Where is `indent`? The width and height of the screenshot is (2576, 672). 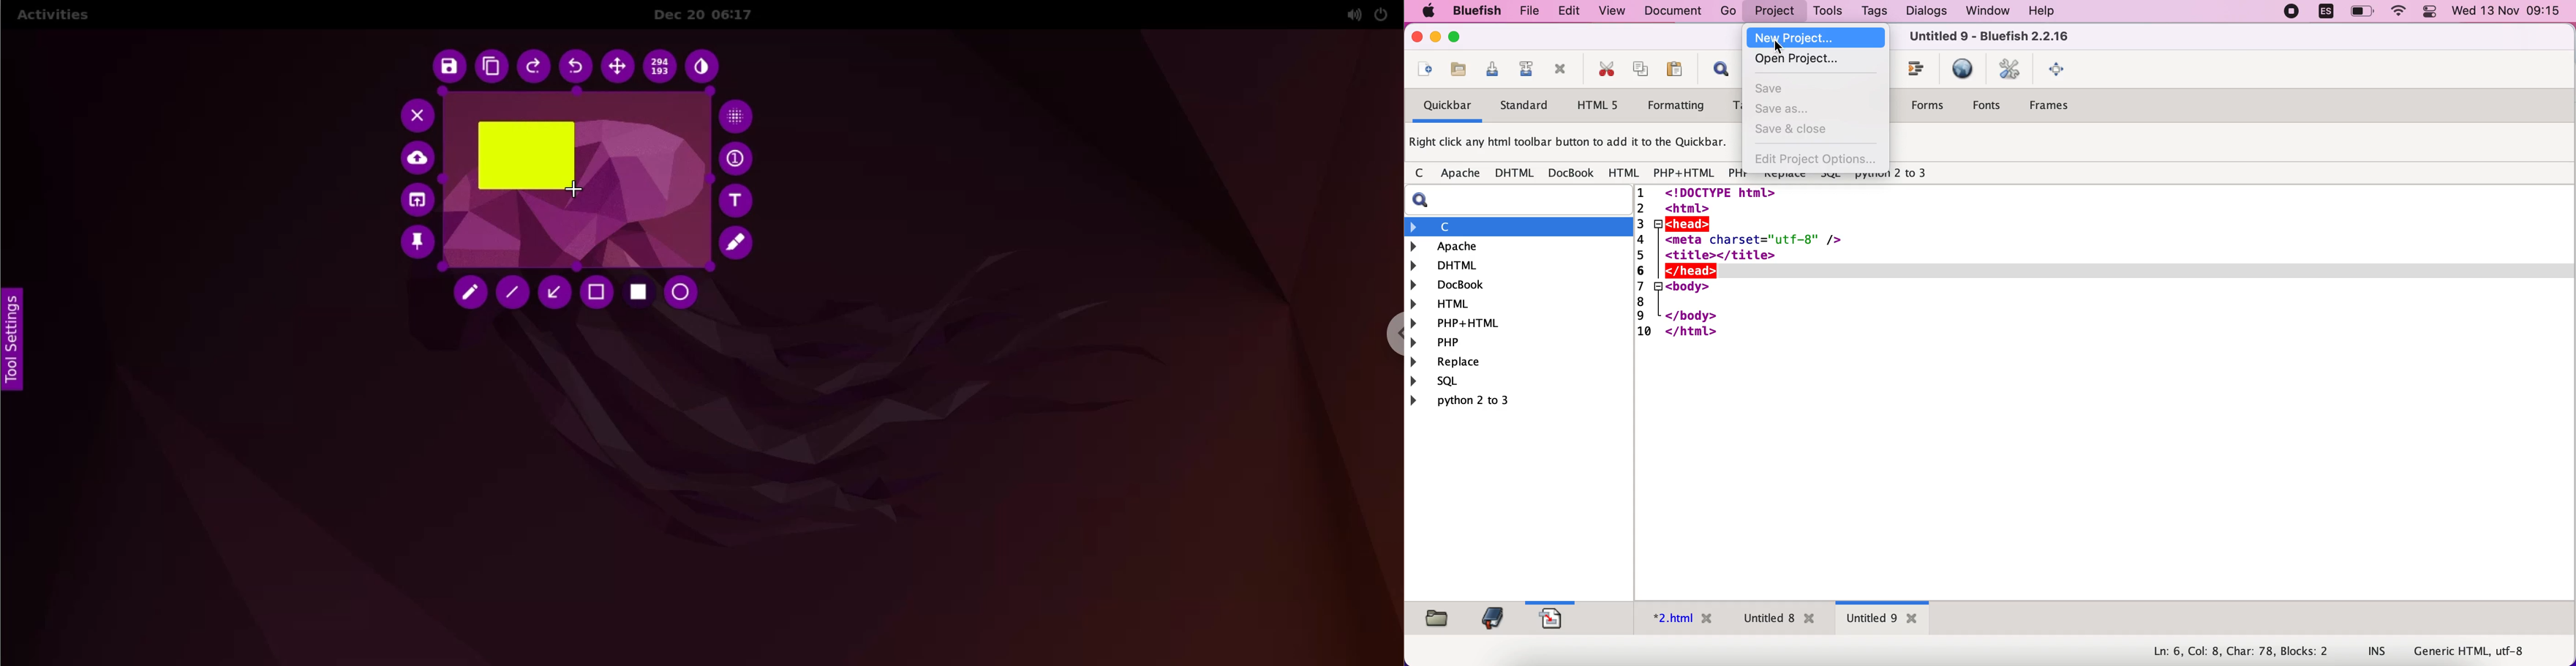
indent is located at coordinates (1916, 72).